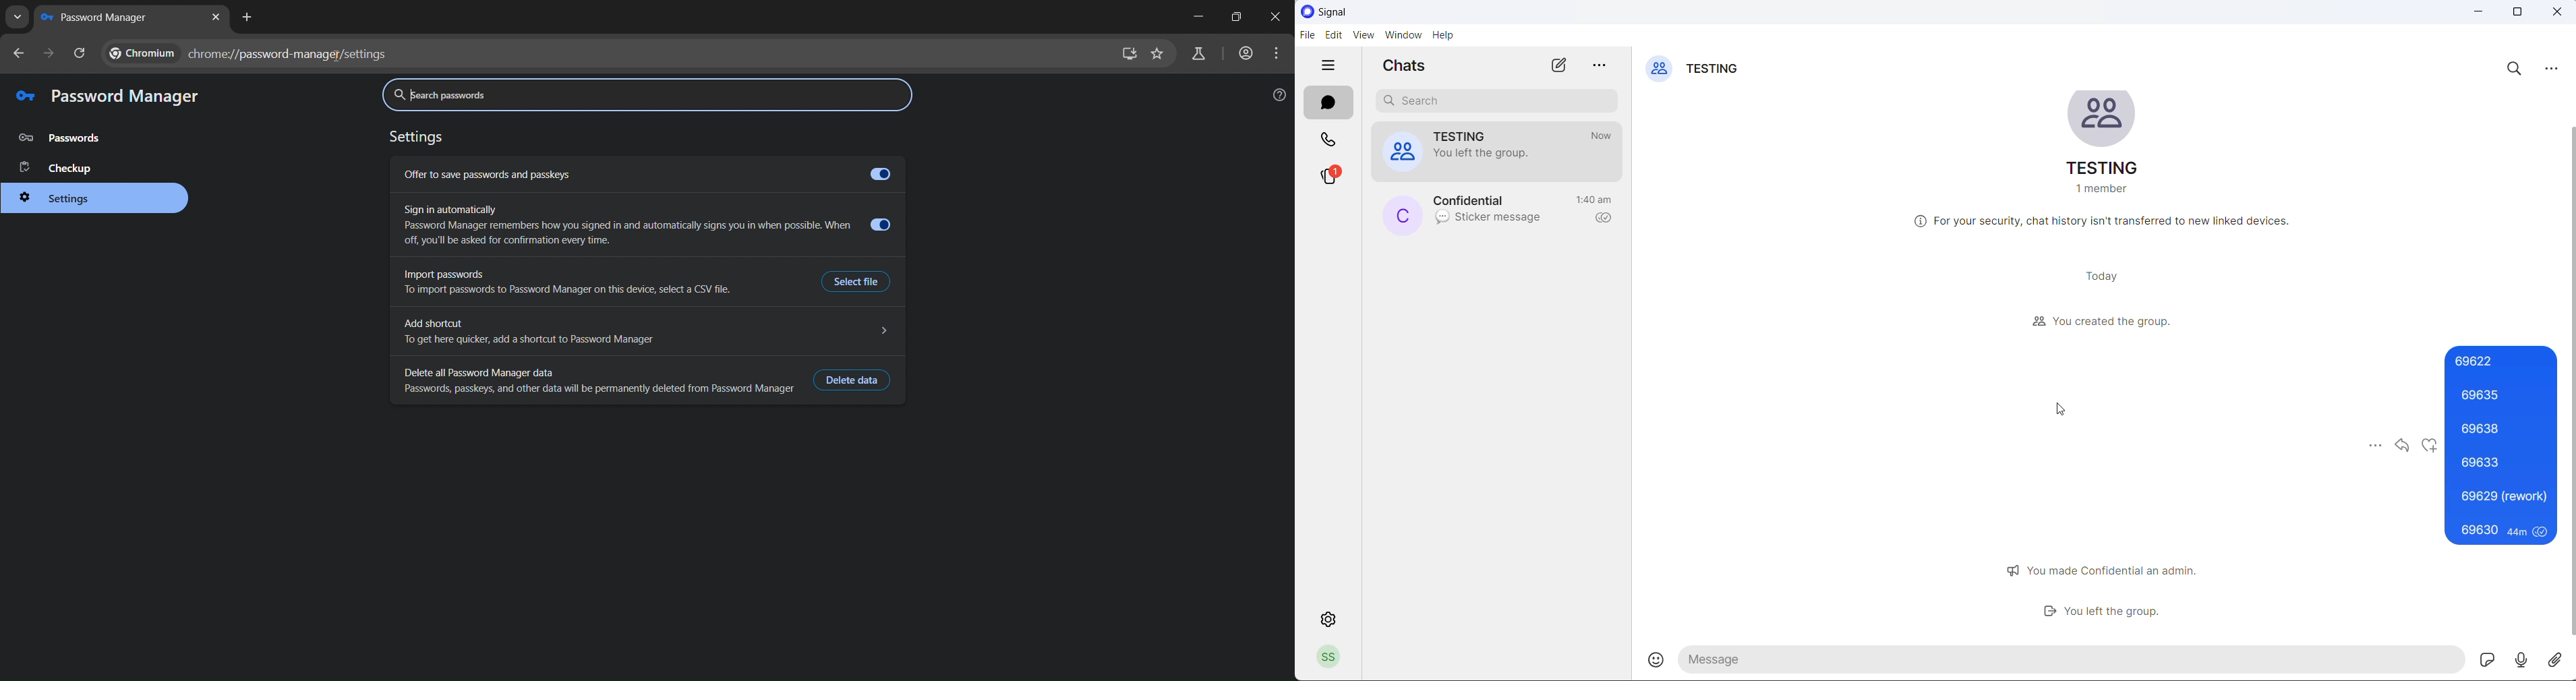 This screenshot has height=700, width=2576. Describe the element at coordinates (2403, 446) in the screenshot. I see `reply` at that location.